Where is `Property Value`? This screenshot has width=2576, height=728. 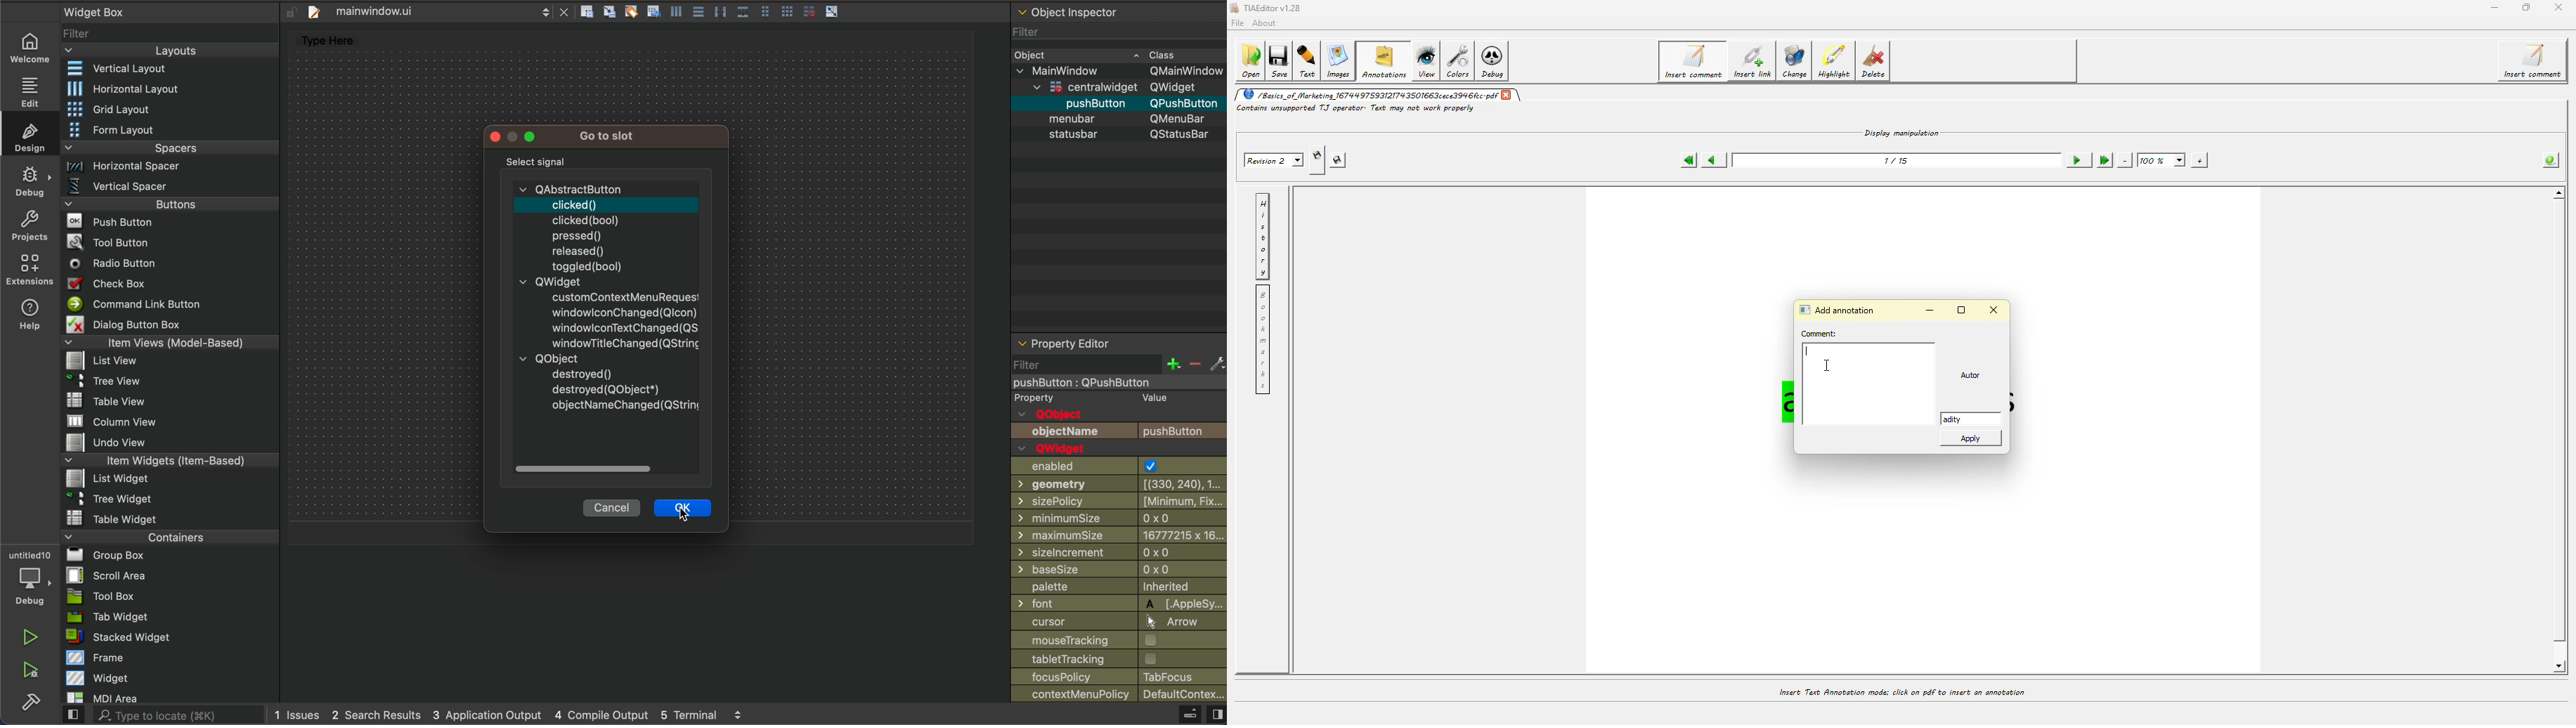
Property Value is located at coordinates (1095, 398).